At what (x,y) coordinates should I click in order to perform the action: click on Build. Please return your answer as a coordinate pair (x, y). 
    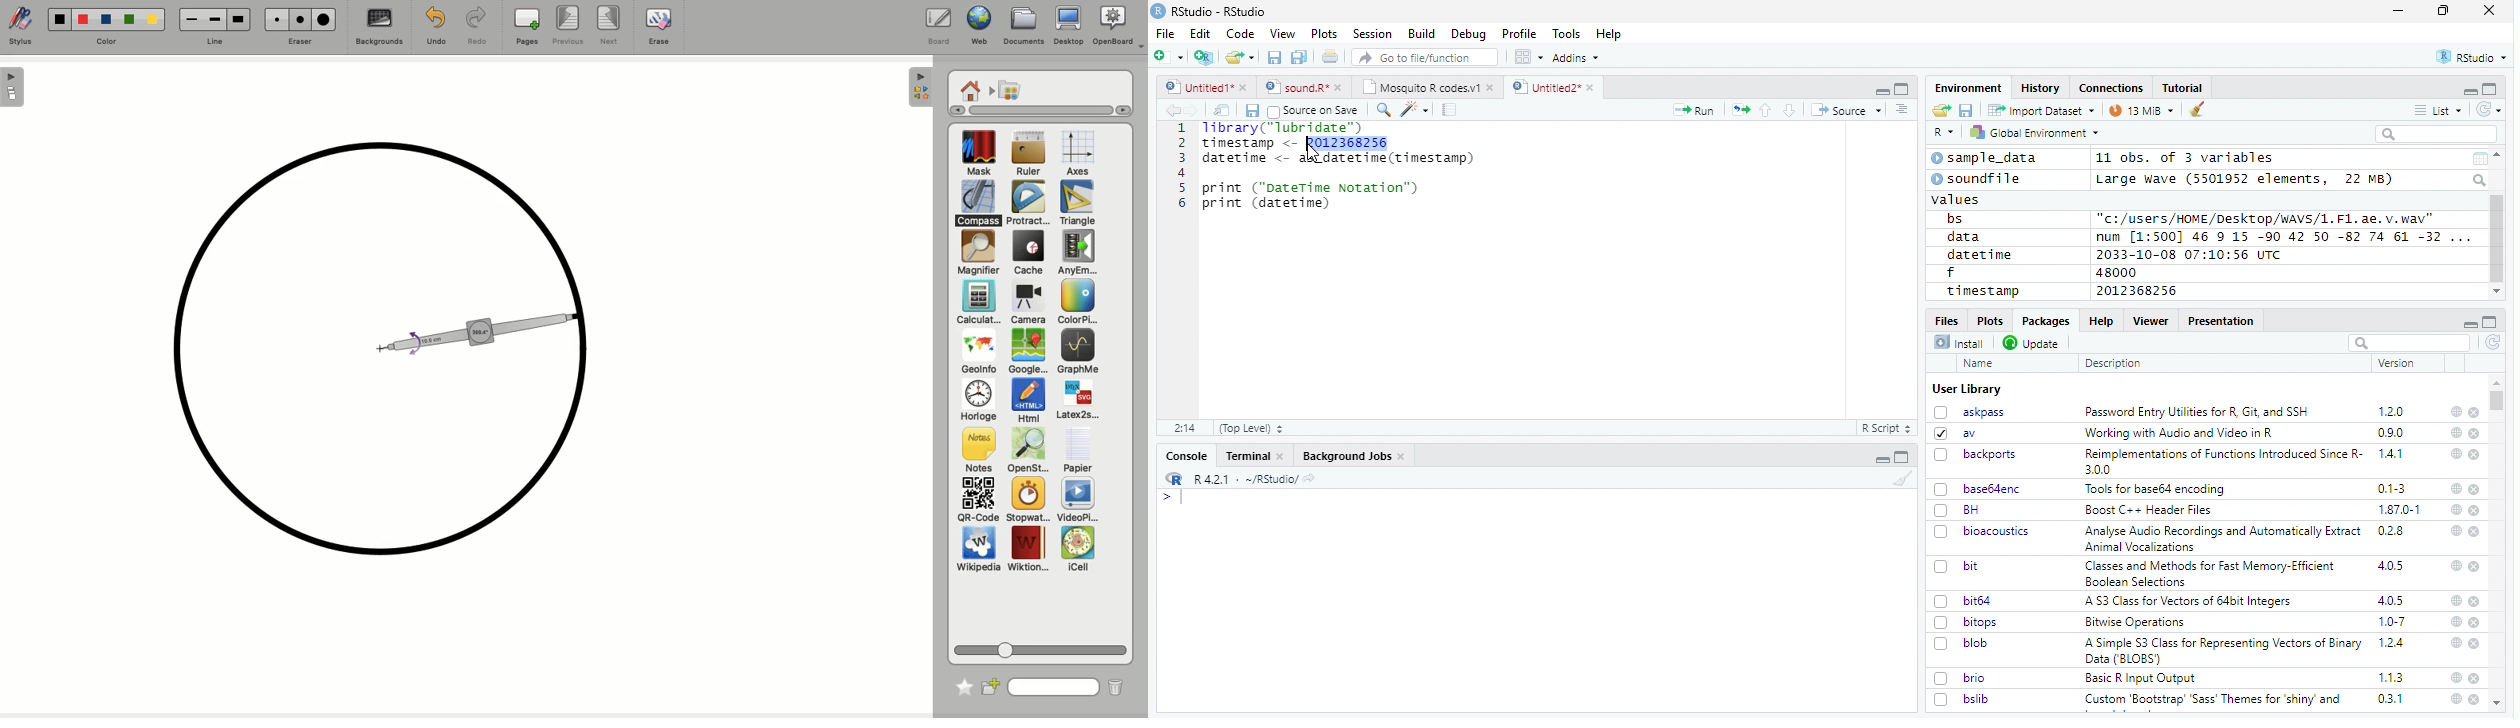
    Looking at the image, I should click on (1421, 34).